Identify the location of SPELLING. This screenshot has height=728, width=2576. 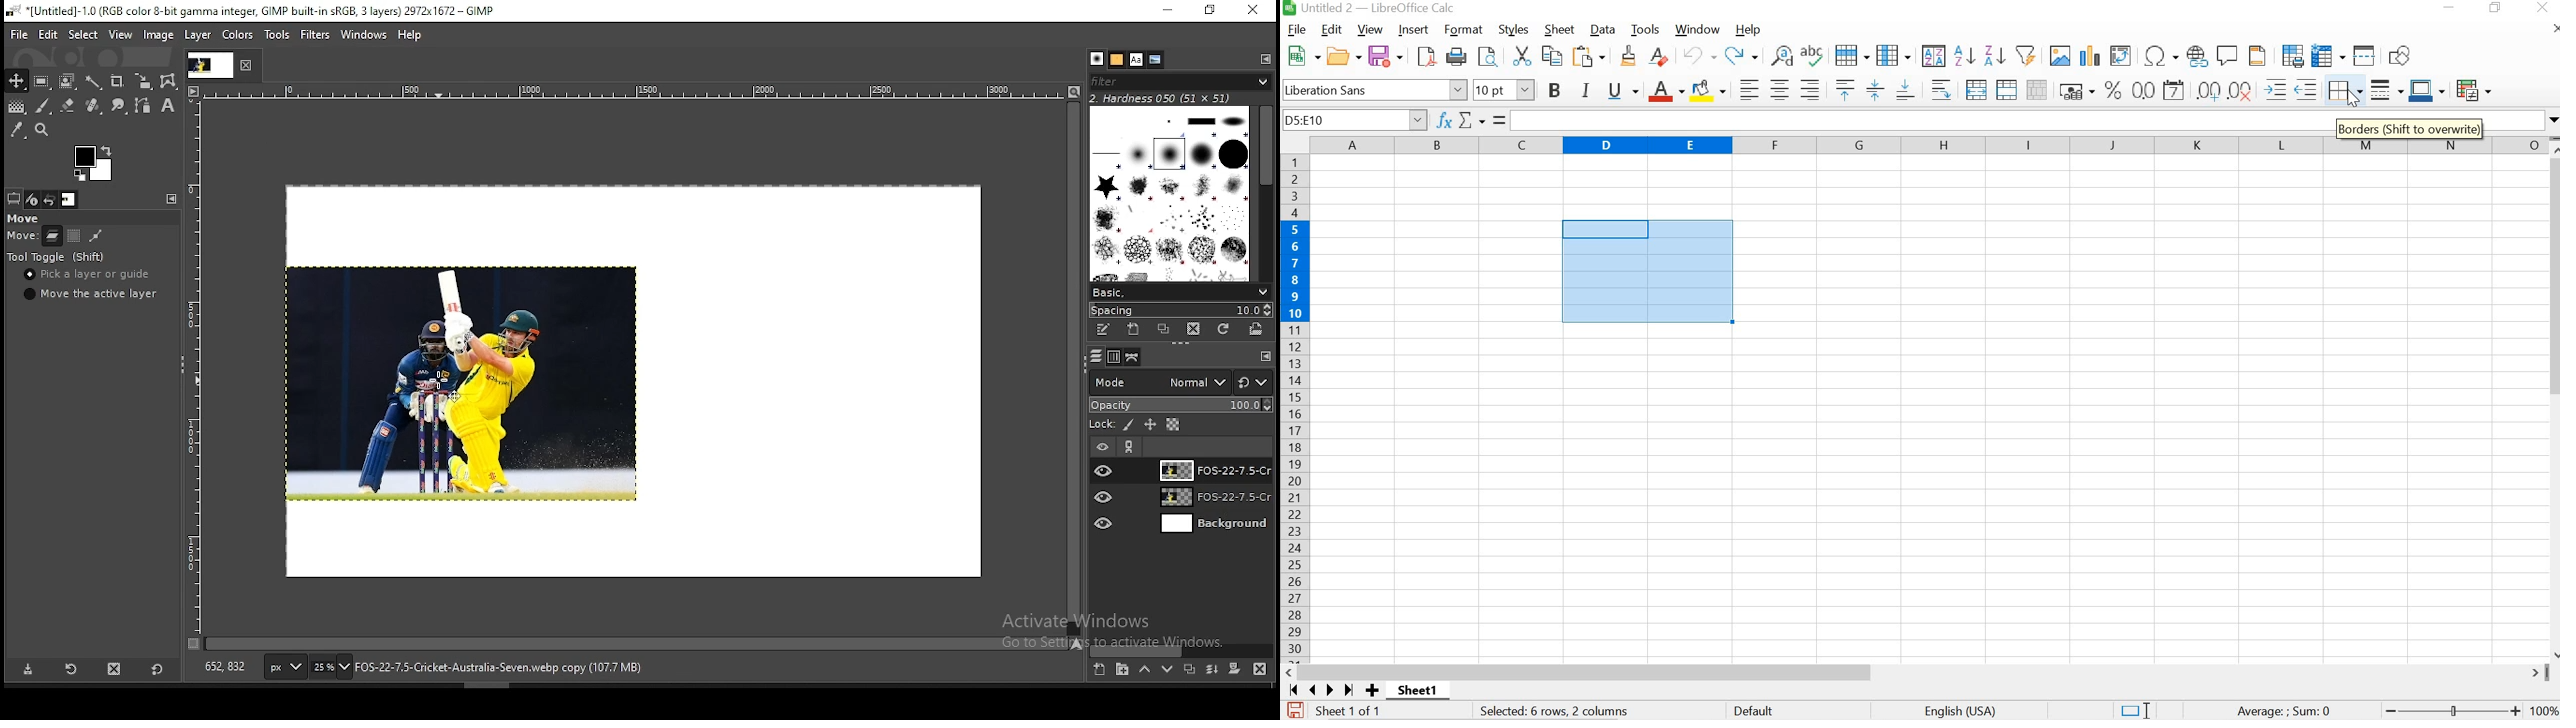
(1814, 55).